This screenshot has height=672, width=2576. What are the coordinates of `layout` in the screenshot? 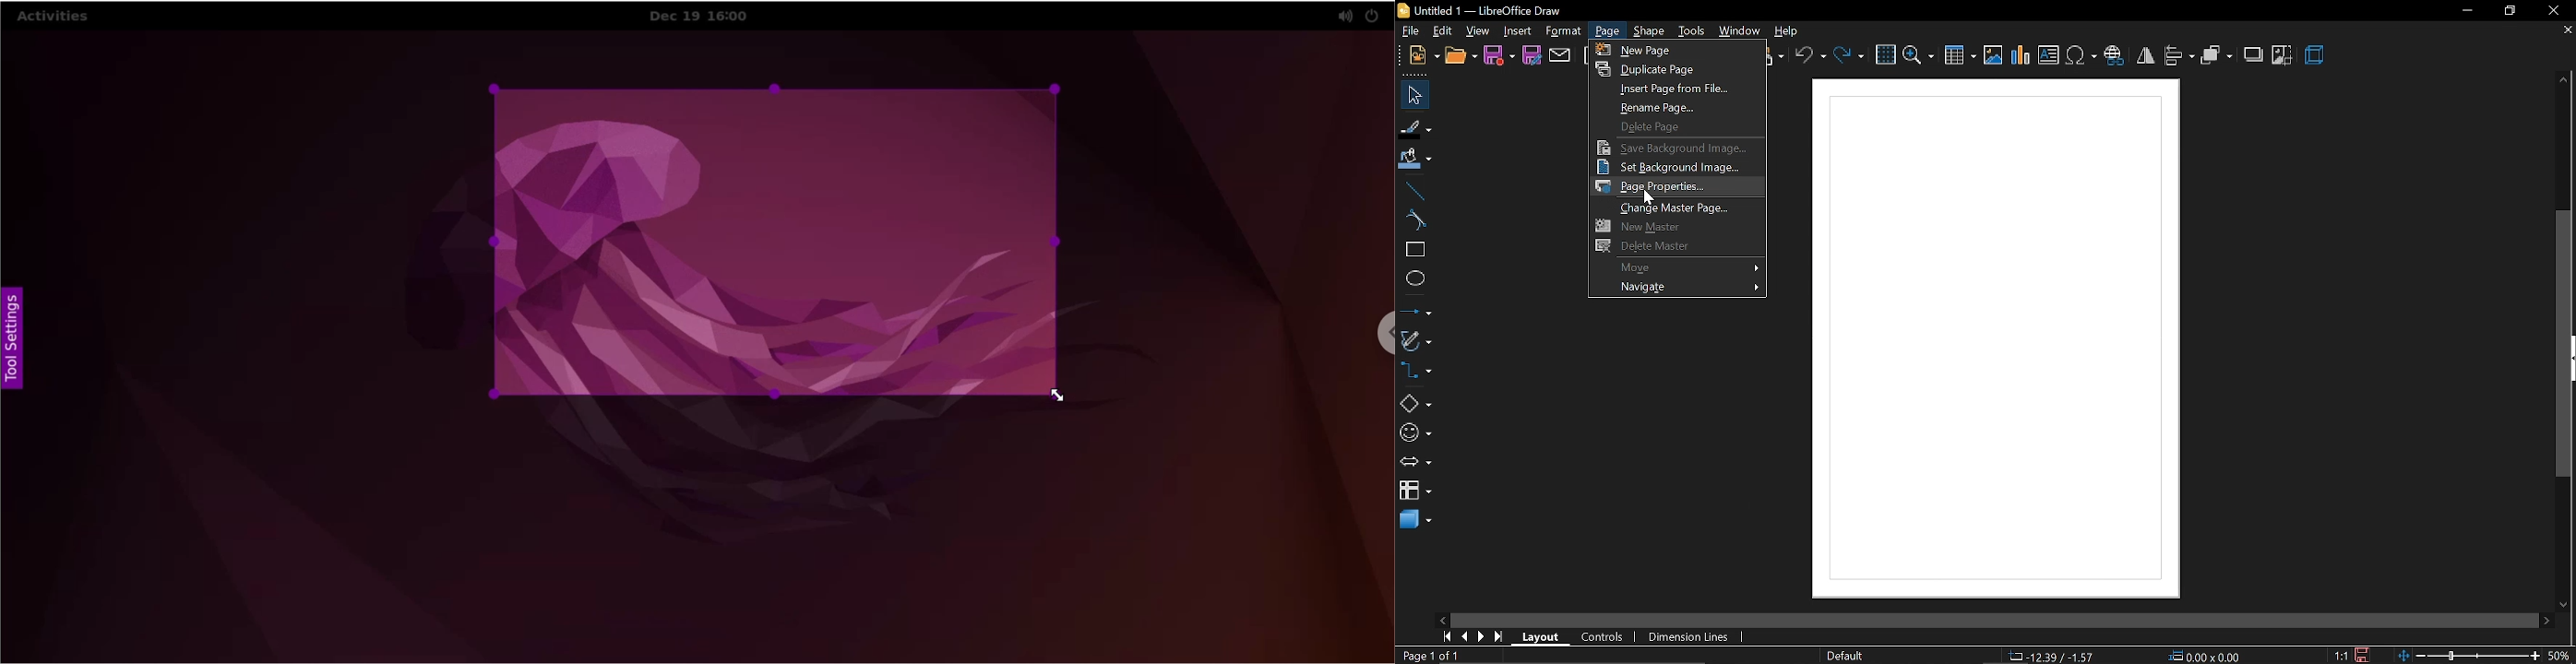 It's located at (1543, 636).